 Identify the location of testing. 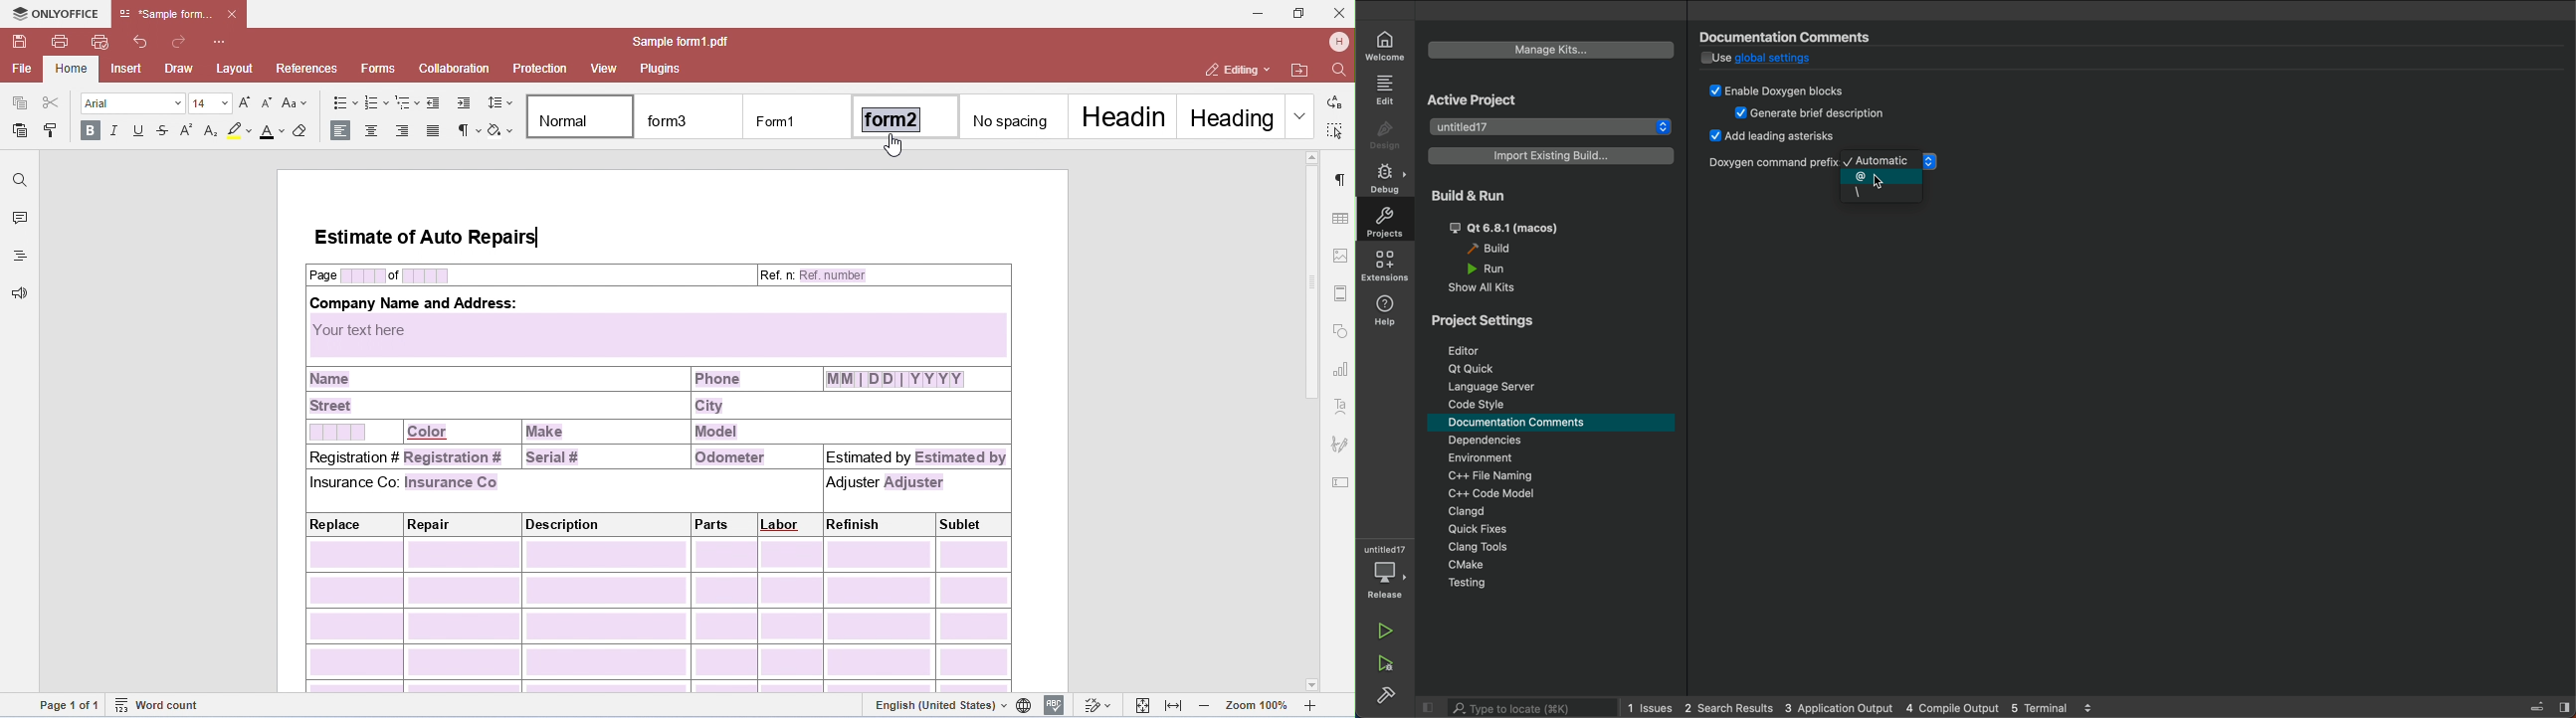
(1468, 583).